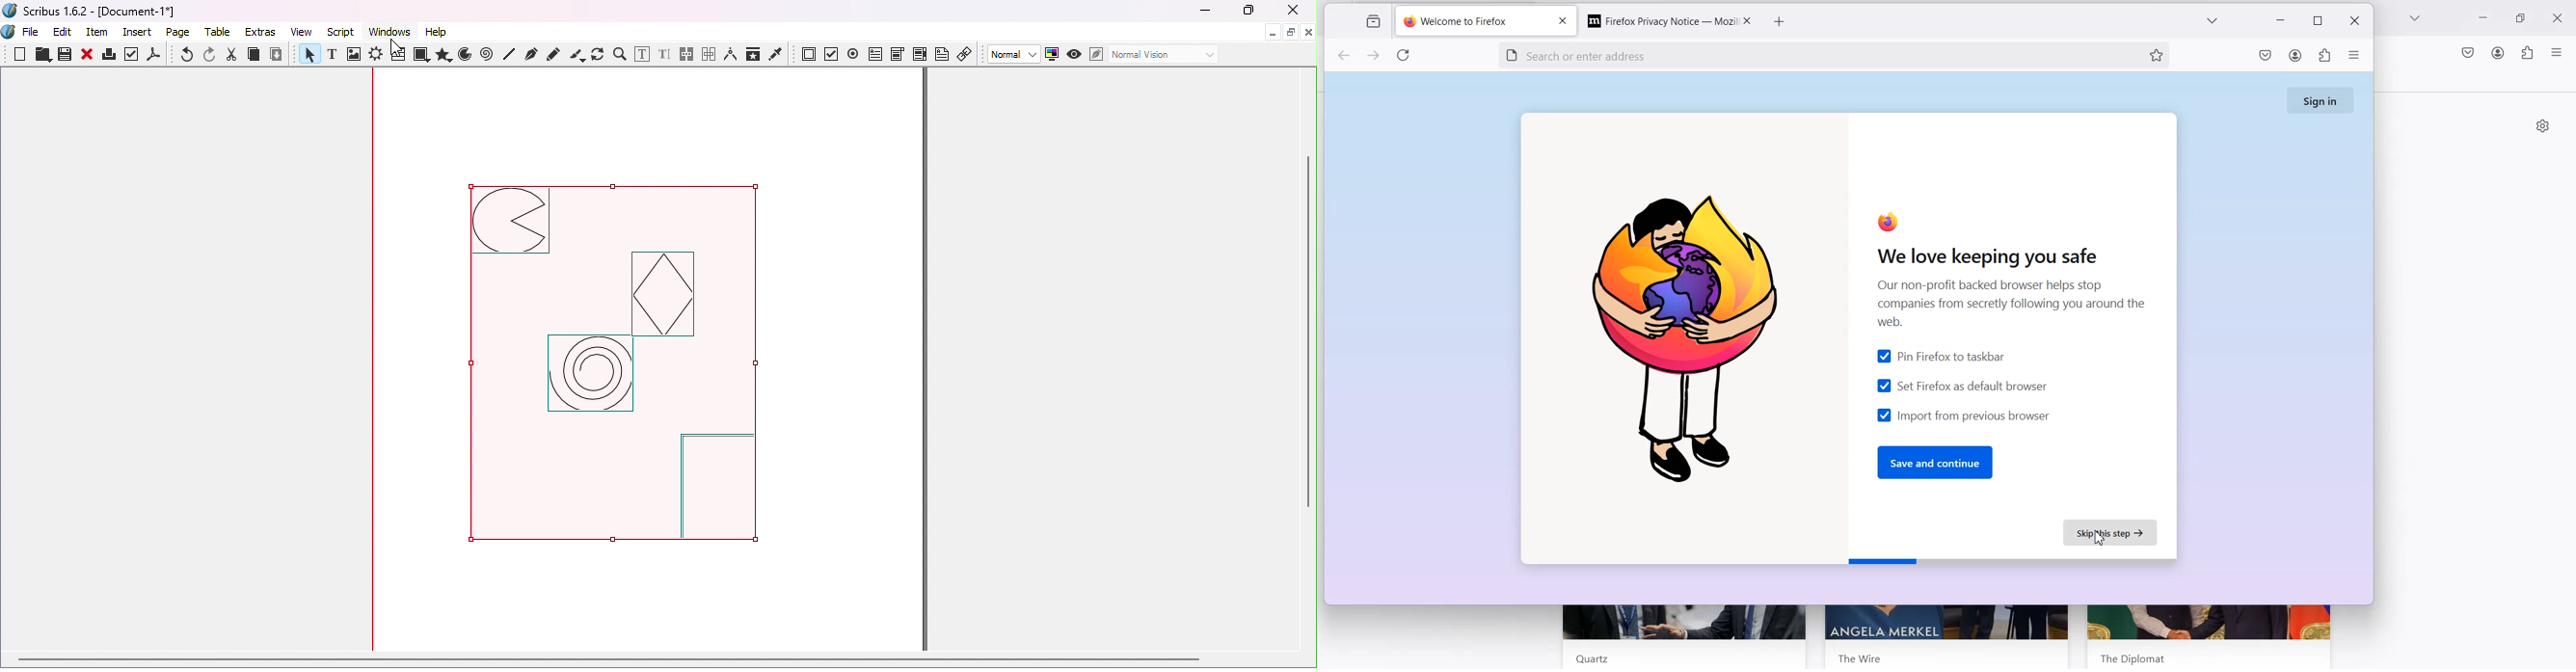  What do you see at coordinates (1308, 33) in the screenshot?
I see `Close document` at bounding box center [1308, 33].